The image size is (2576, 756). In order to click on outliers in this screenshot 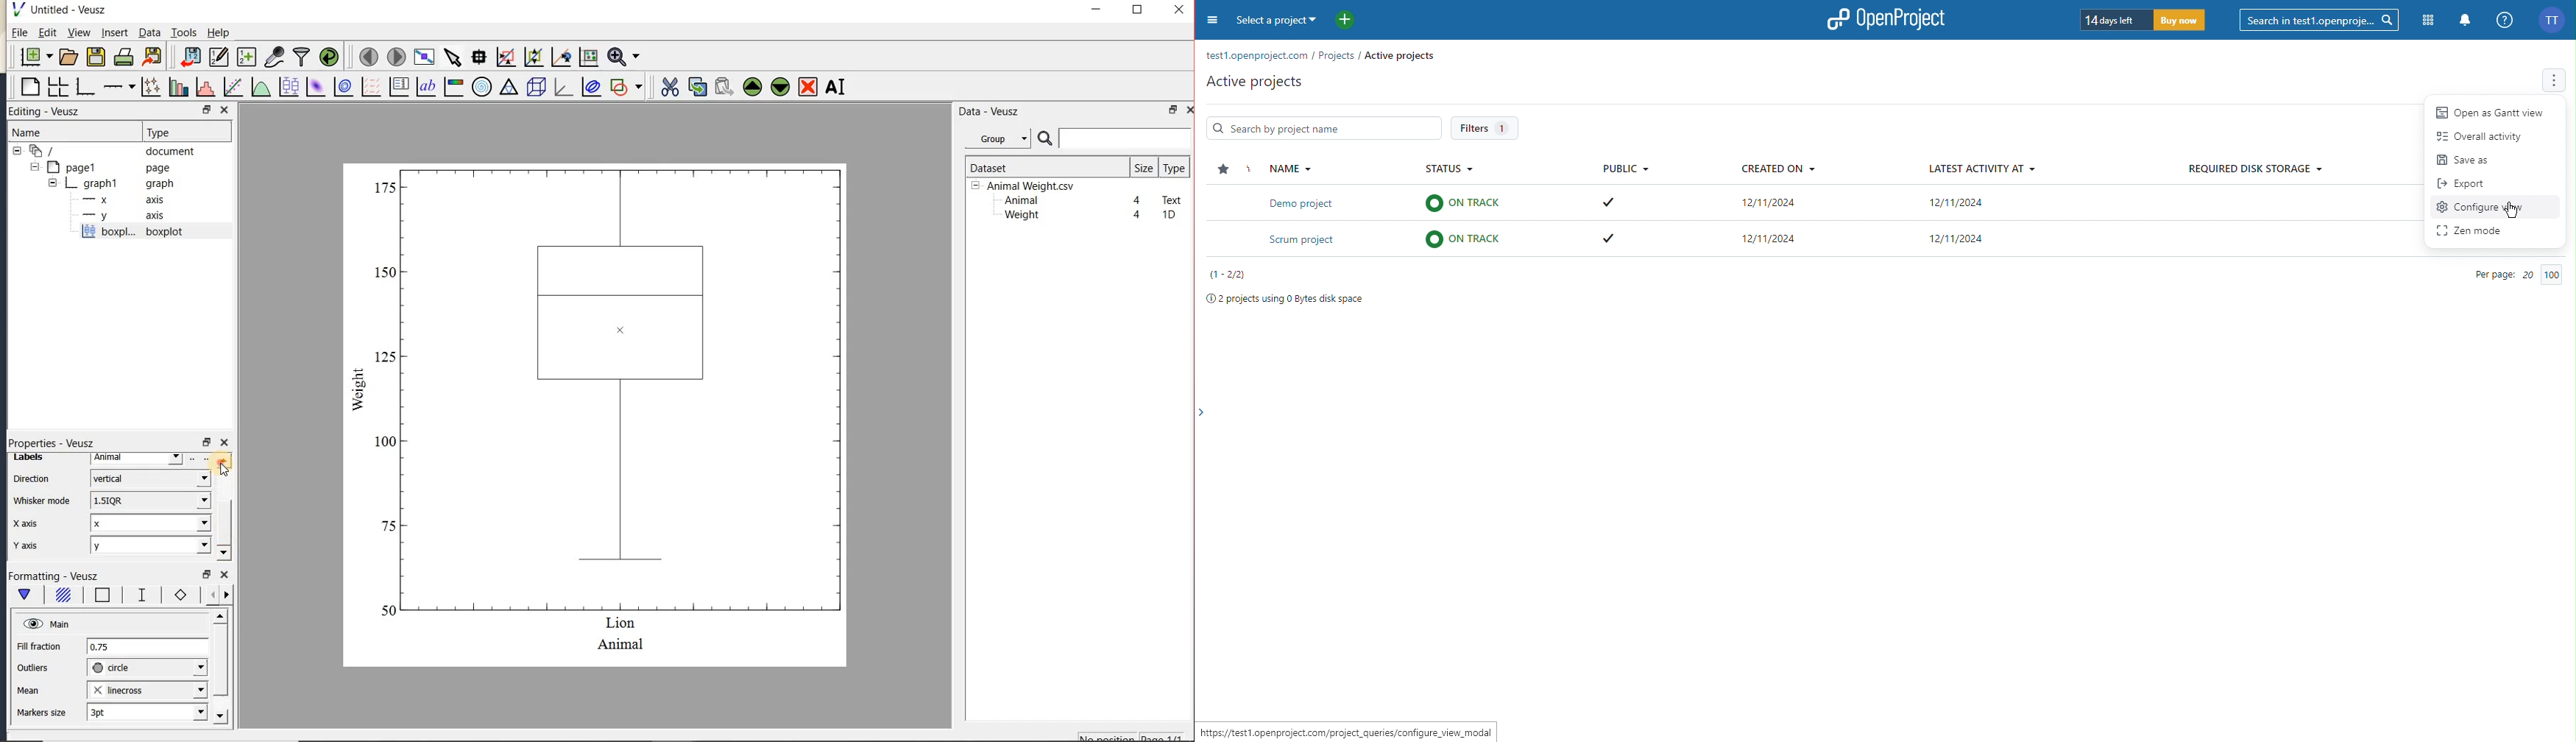, I will do `click(33, 668)`.